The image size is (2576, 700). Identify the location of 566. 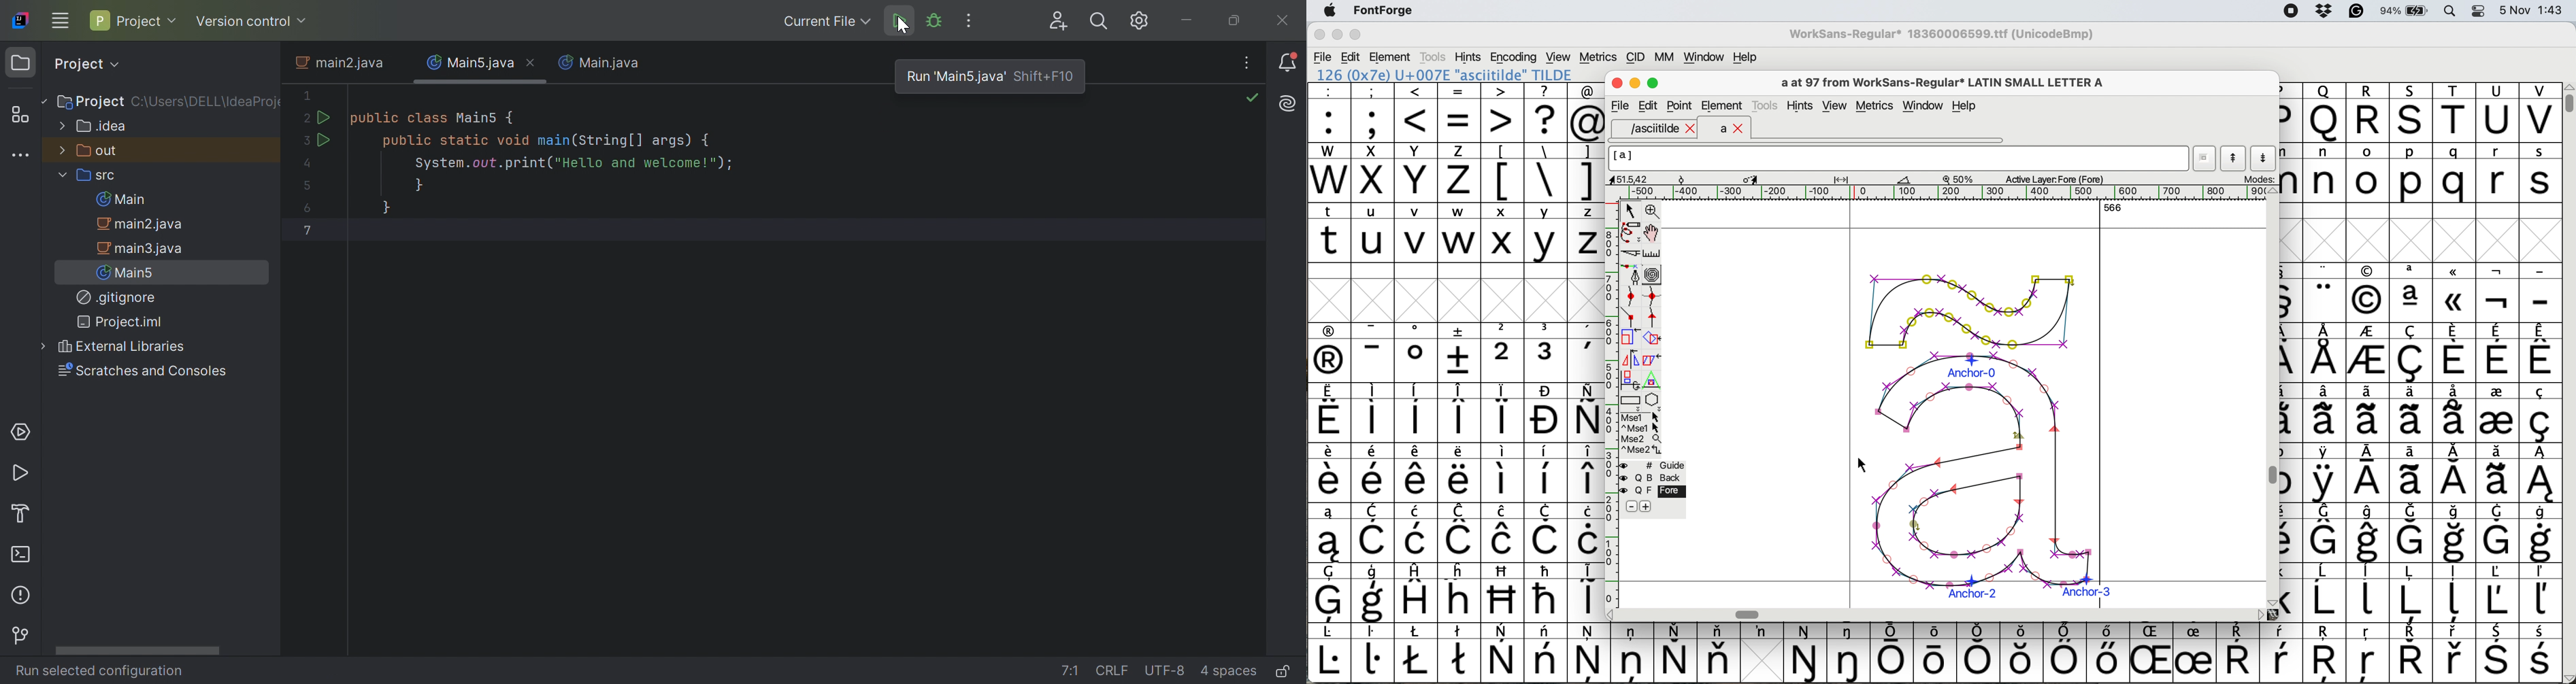
(2113, 207).